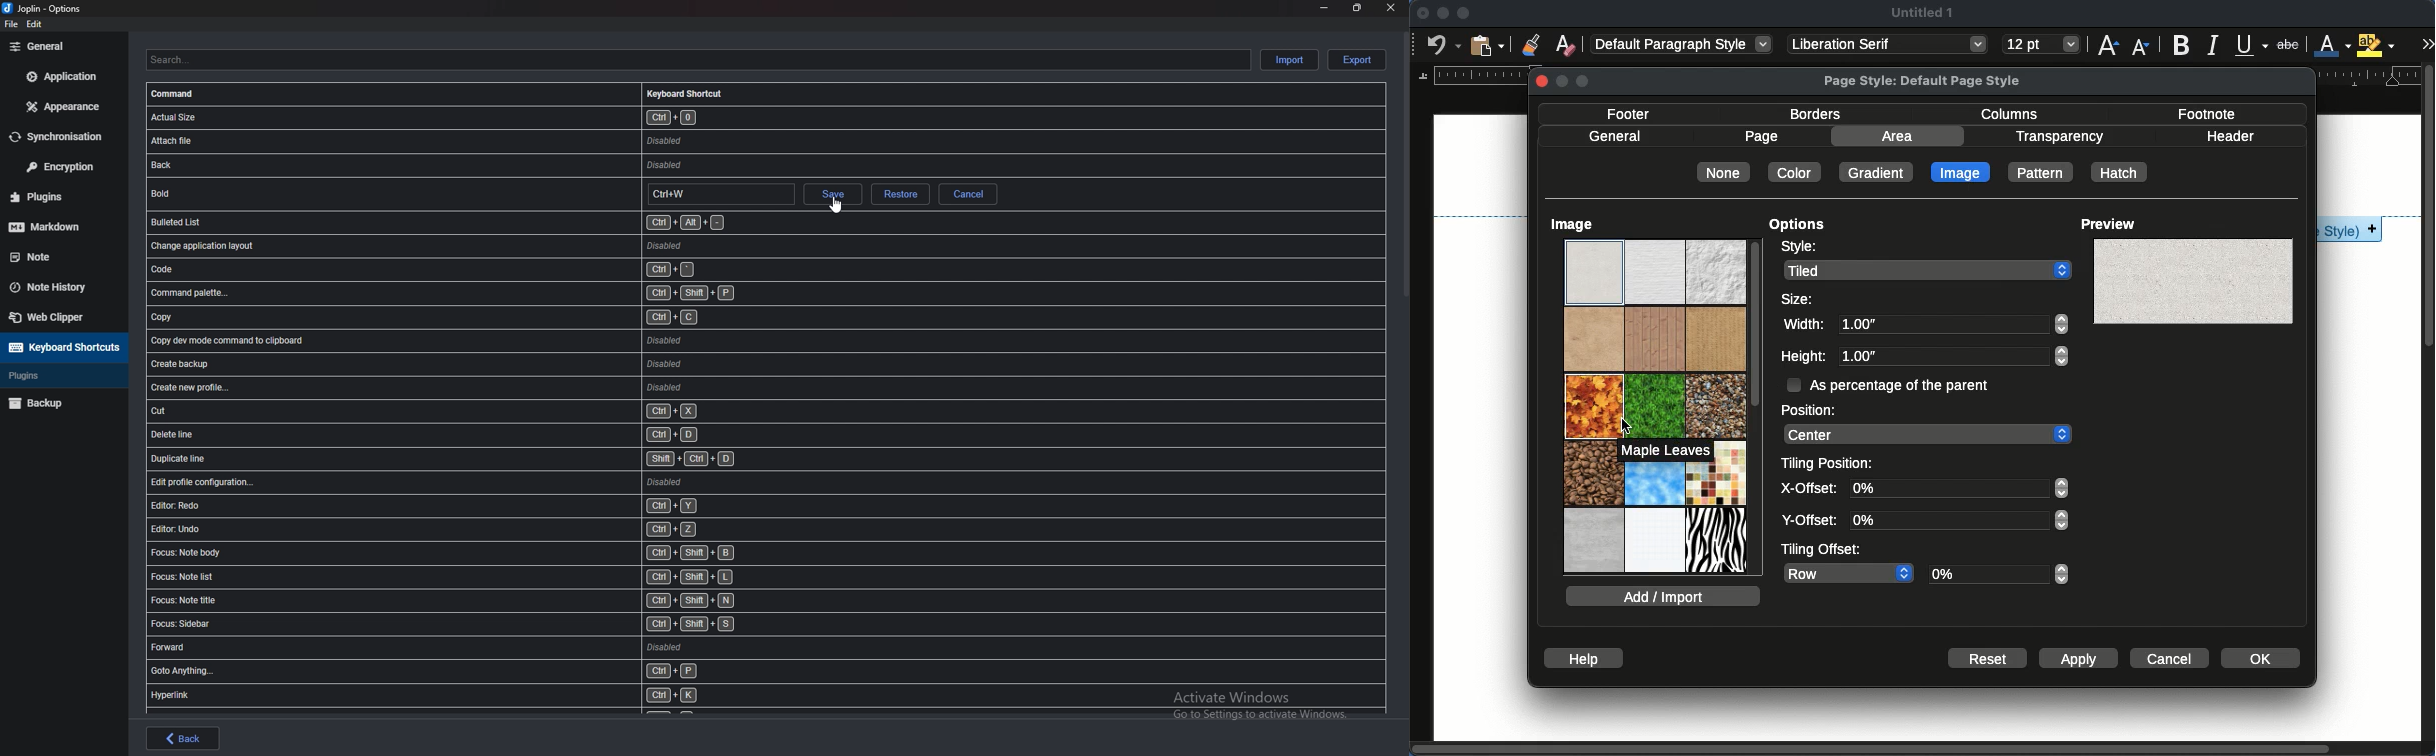 Image resolution: width=2436 pixels, height=756 pixels. I want to click on Encryption, so click(61, 167).